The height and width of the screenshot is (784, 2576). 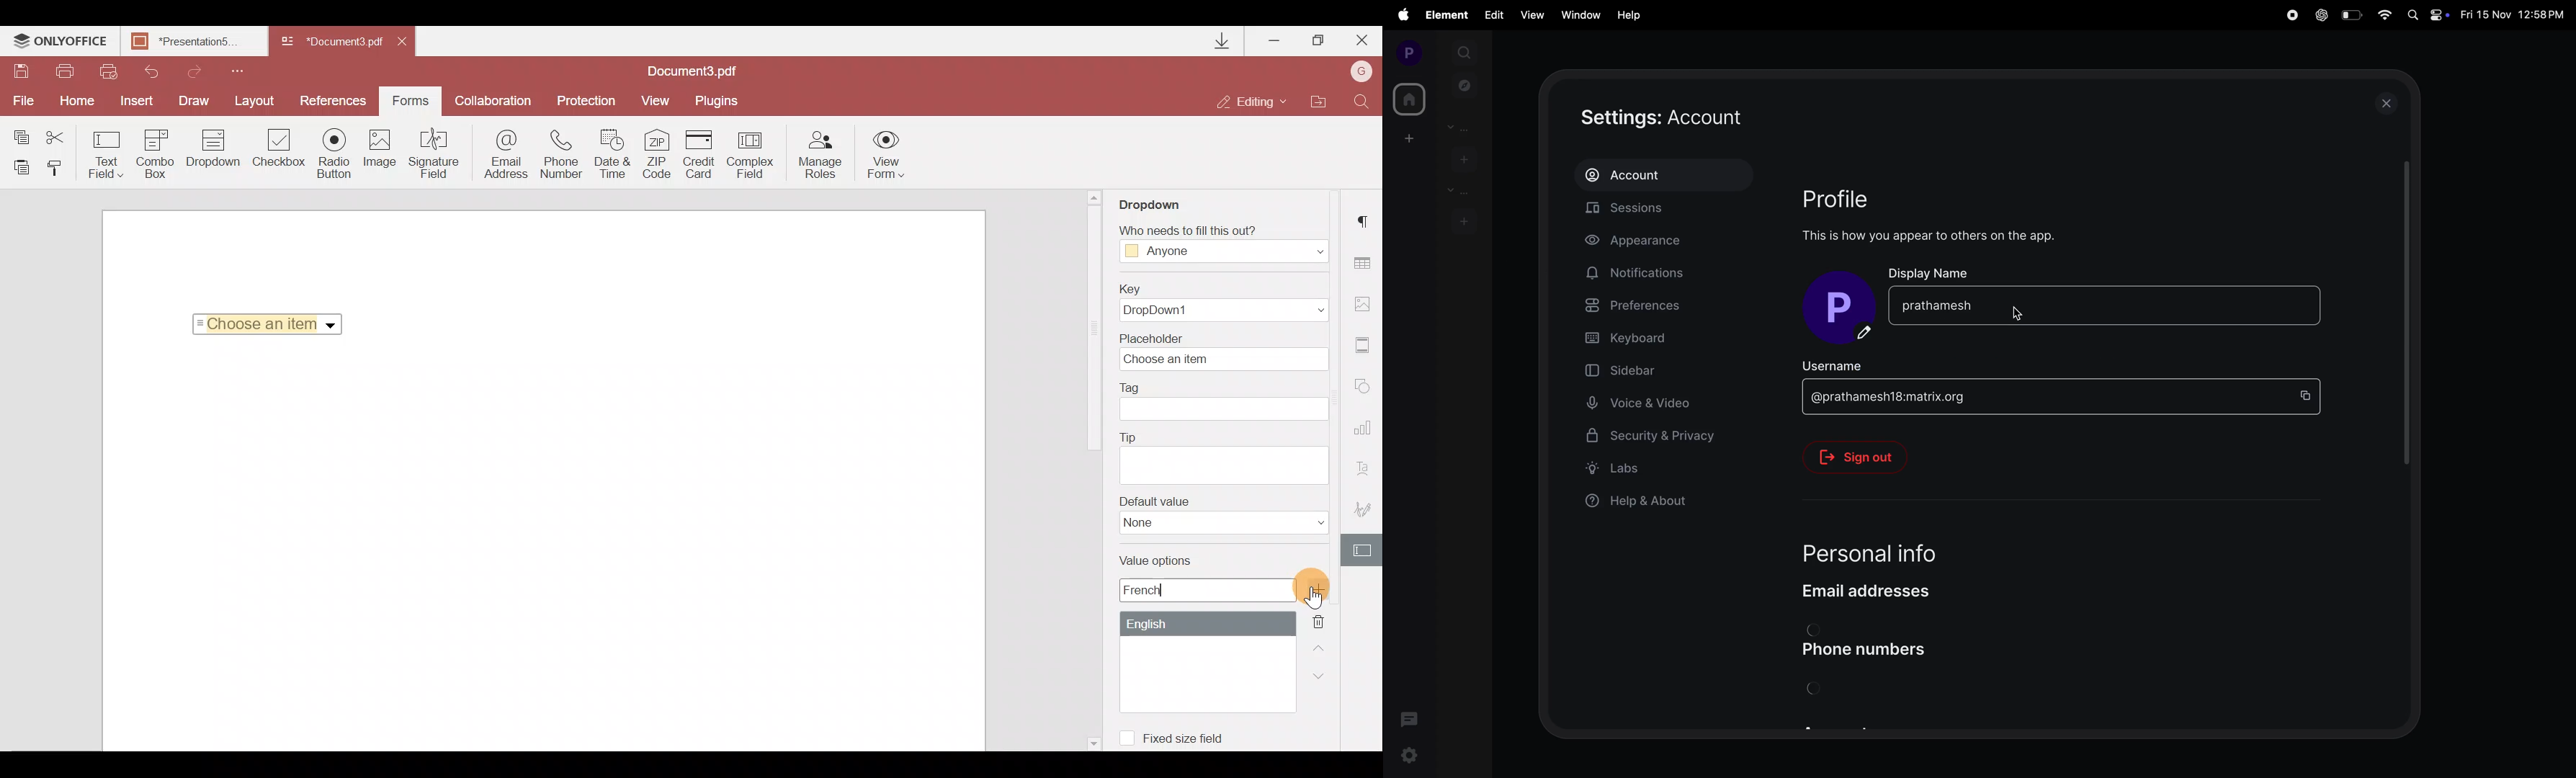 What do you see at coordinates (1092, 331) in the screenshot?
I see `scroll bar` at bounding box center [1092, 331].